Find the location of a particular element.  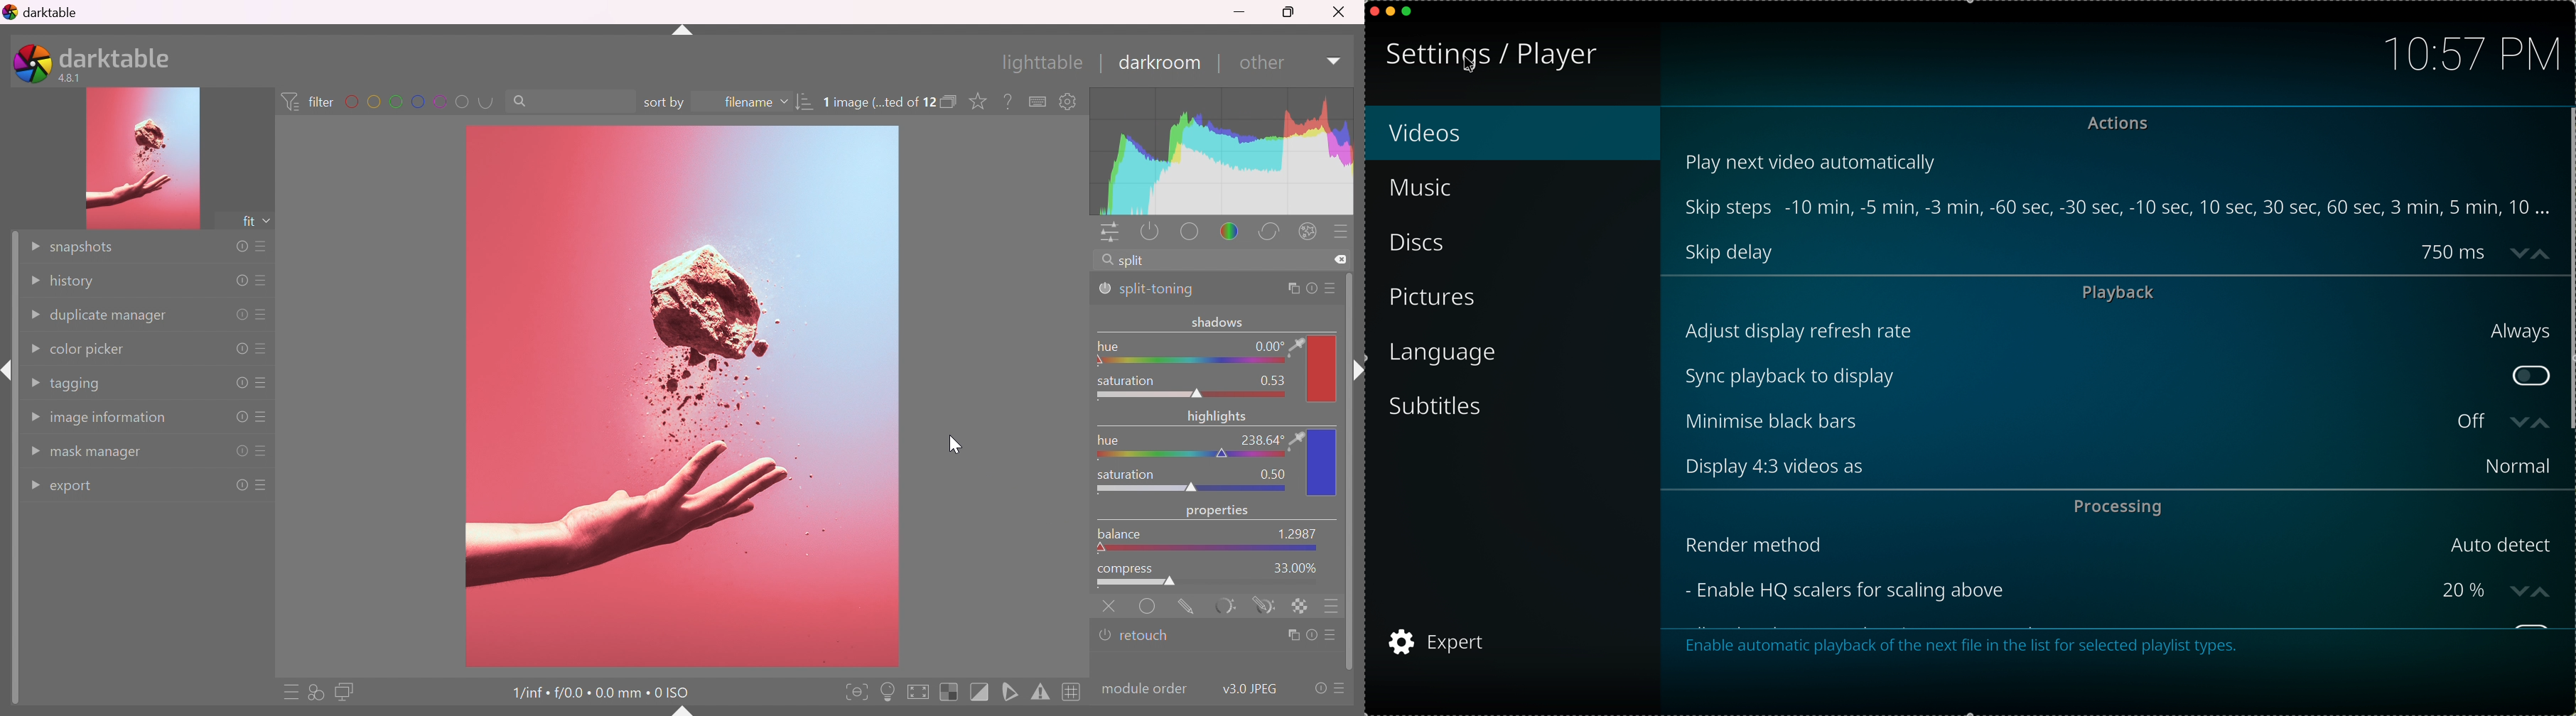

snapshots is located at coordinates (85, 249).